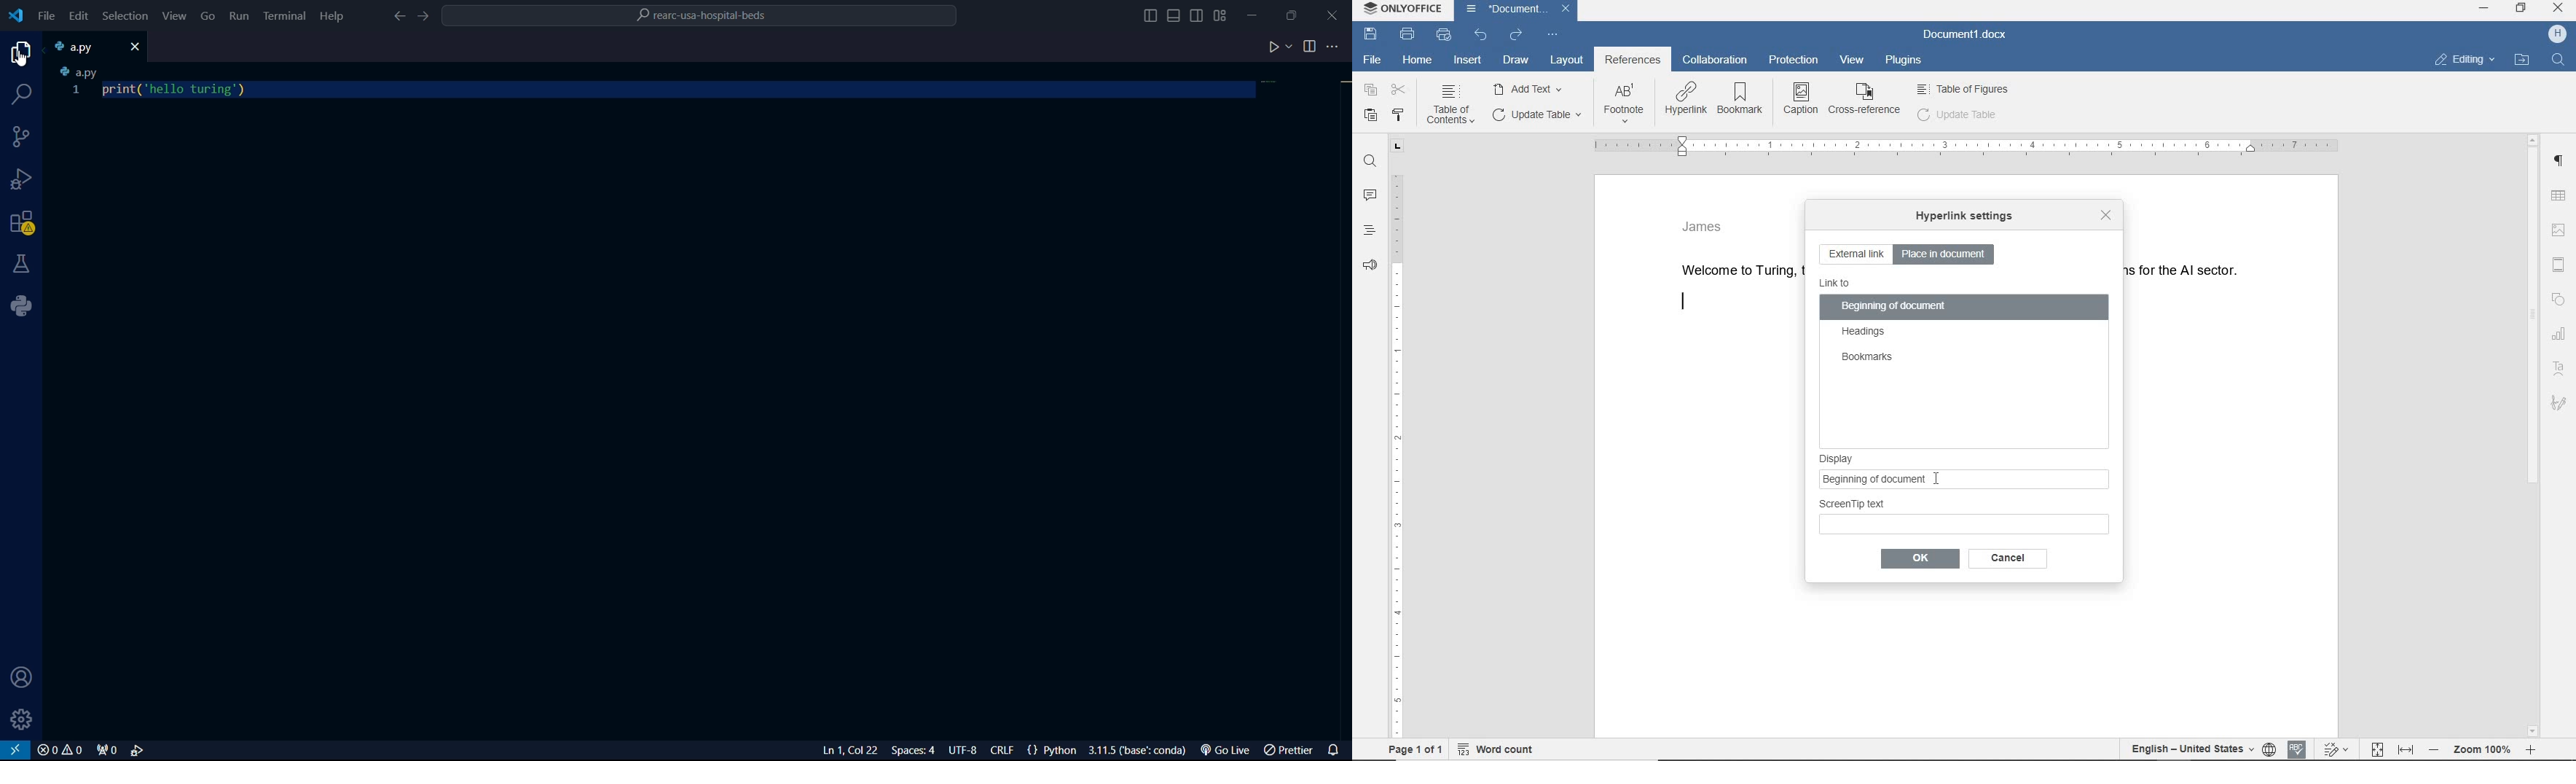 The height and width of the screenshot is (784, 2576). I want to click on print file, so click(1408, 35).